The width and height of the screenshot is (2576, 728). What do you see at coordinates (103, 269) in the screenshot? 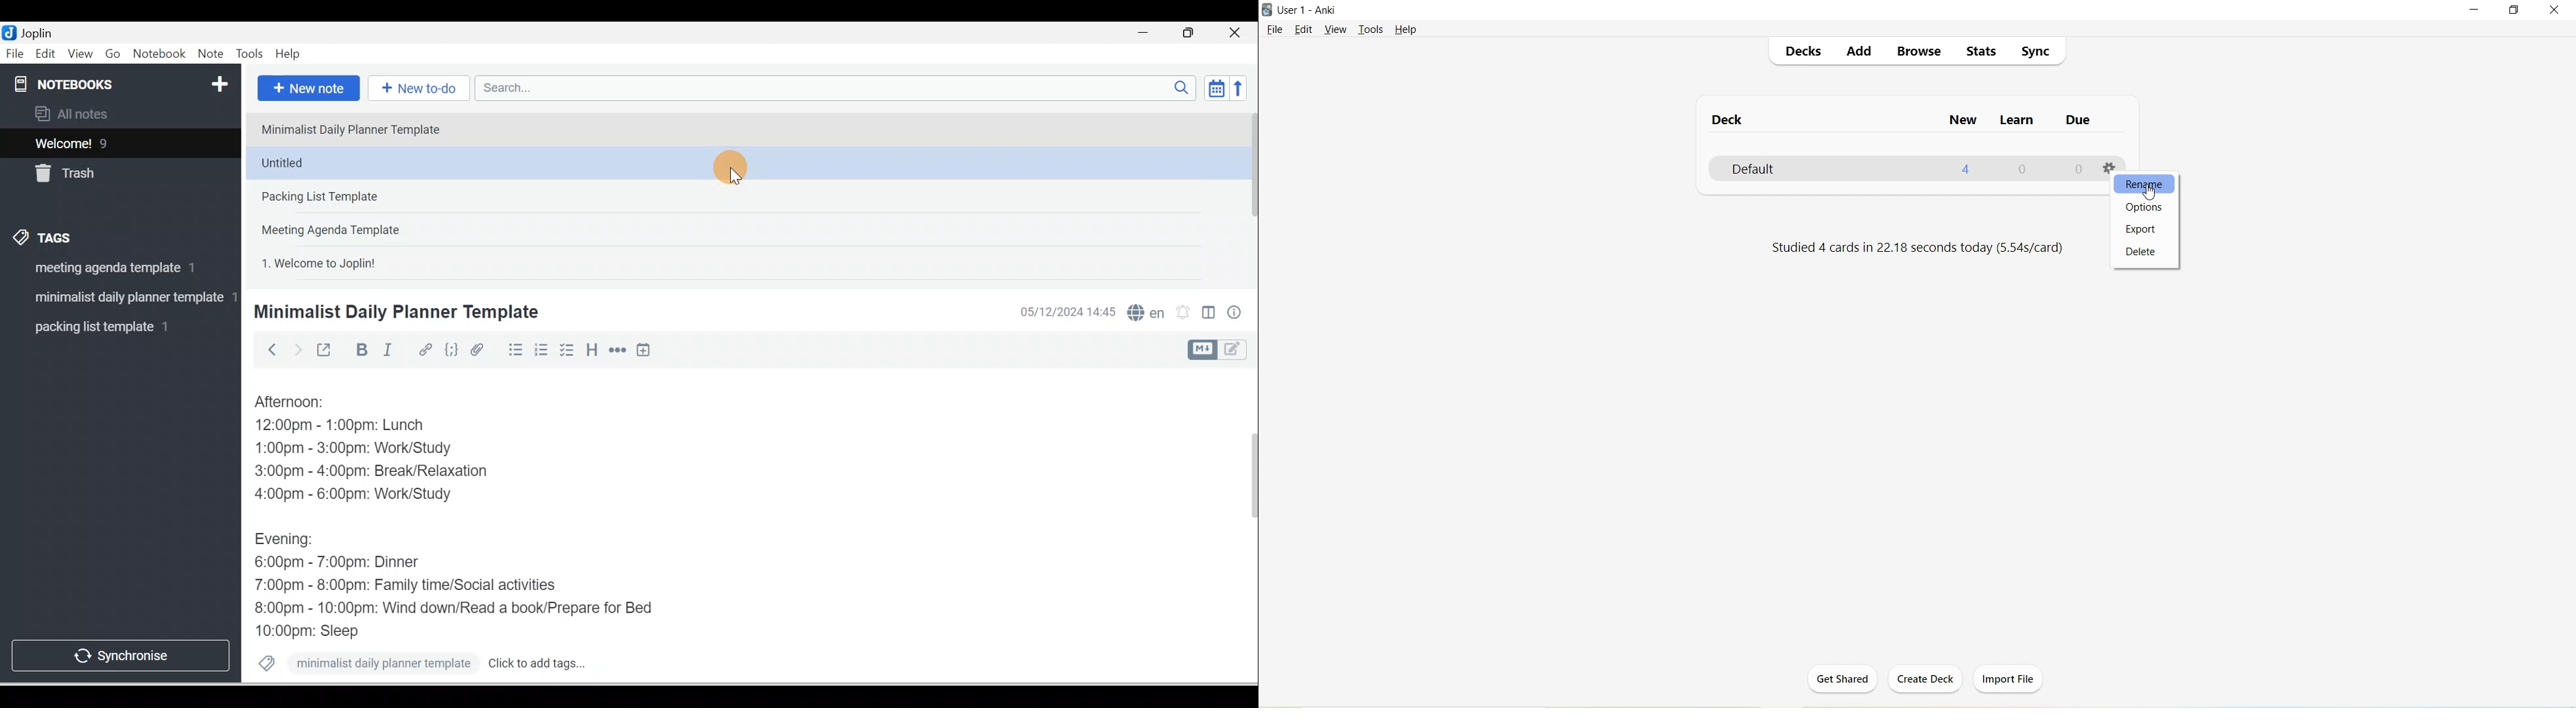
I see `Tag 1` at bounding box center [103, 269].